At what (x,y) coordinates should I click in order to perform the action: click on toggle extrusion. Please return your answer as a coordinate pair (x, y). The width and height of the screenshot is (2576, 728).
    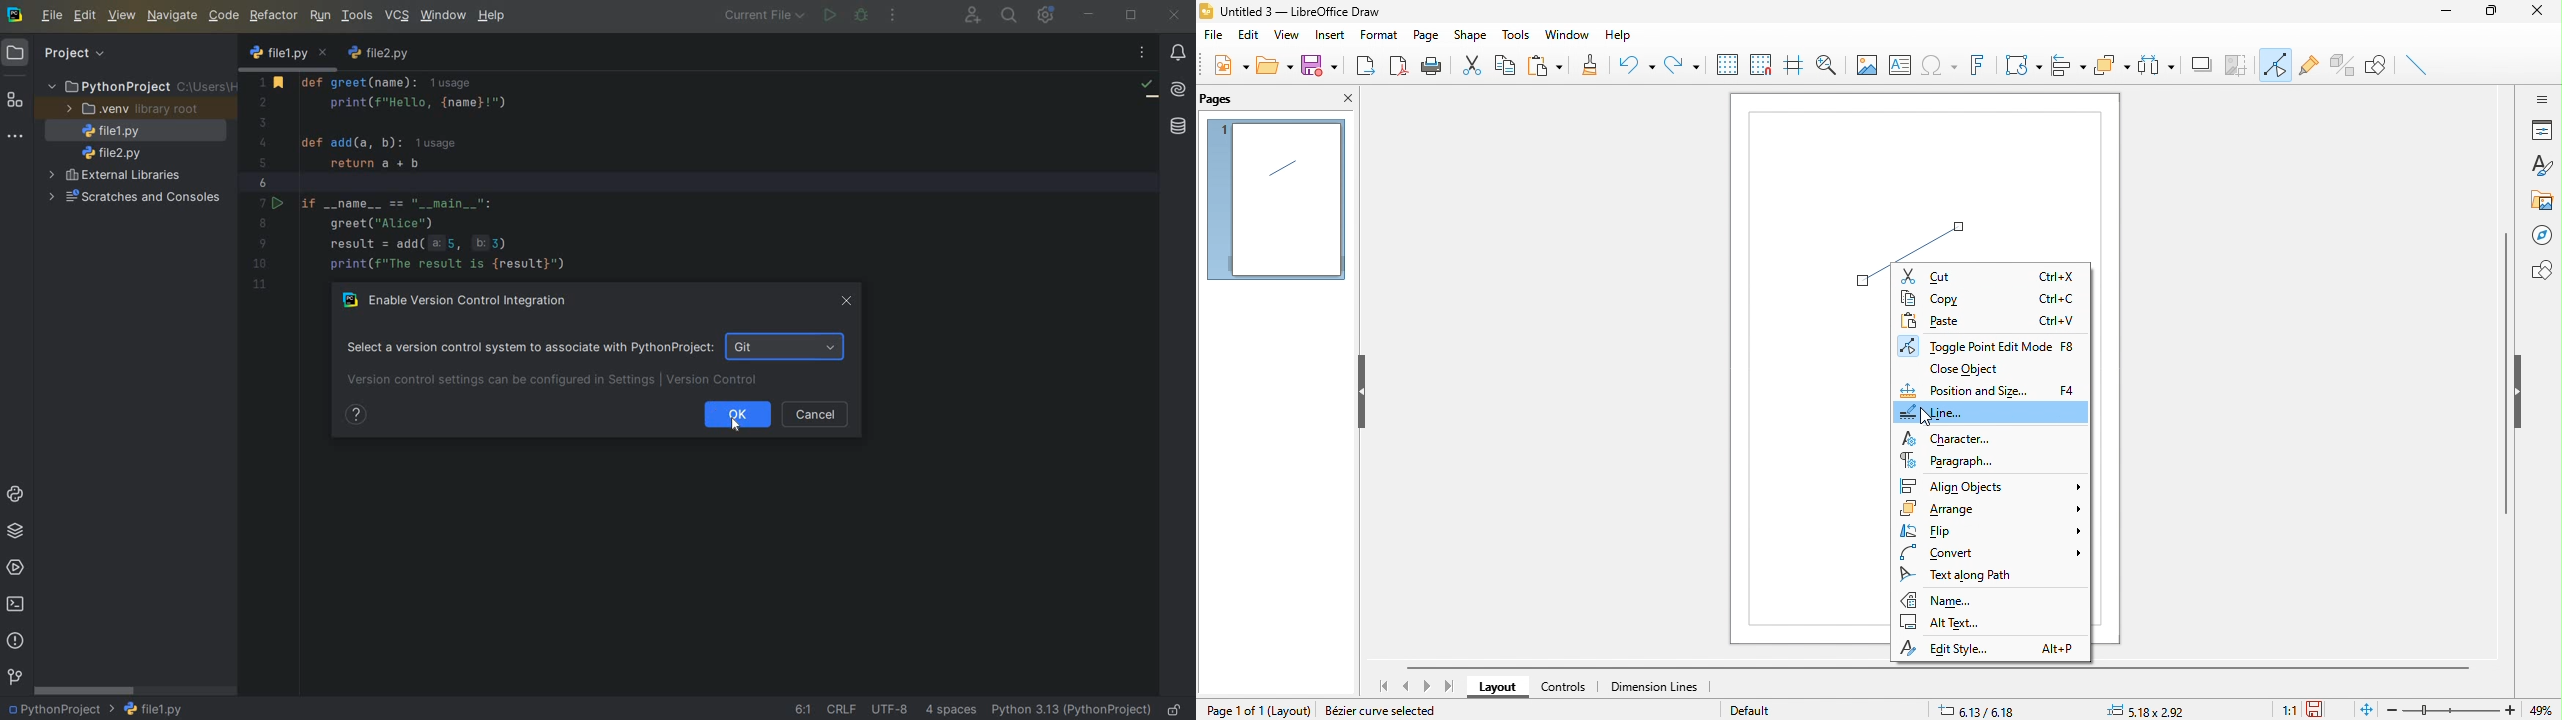
    Looking at the image, I should click on (2343, 64).